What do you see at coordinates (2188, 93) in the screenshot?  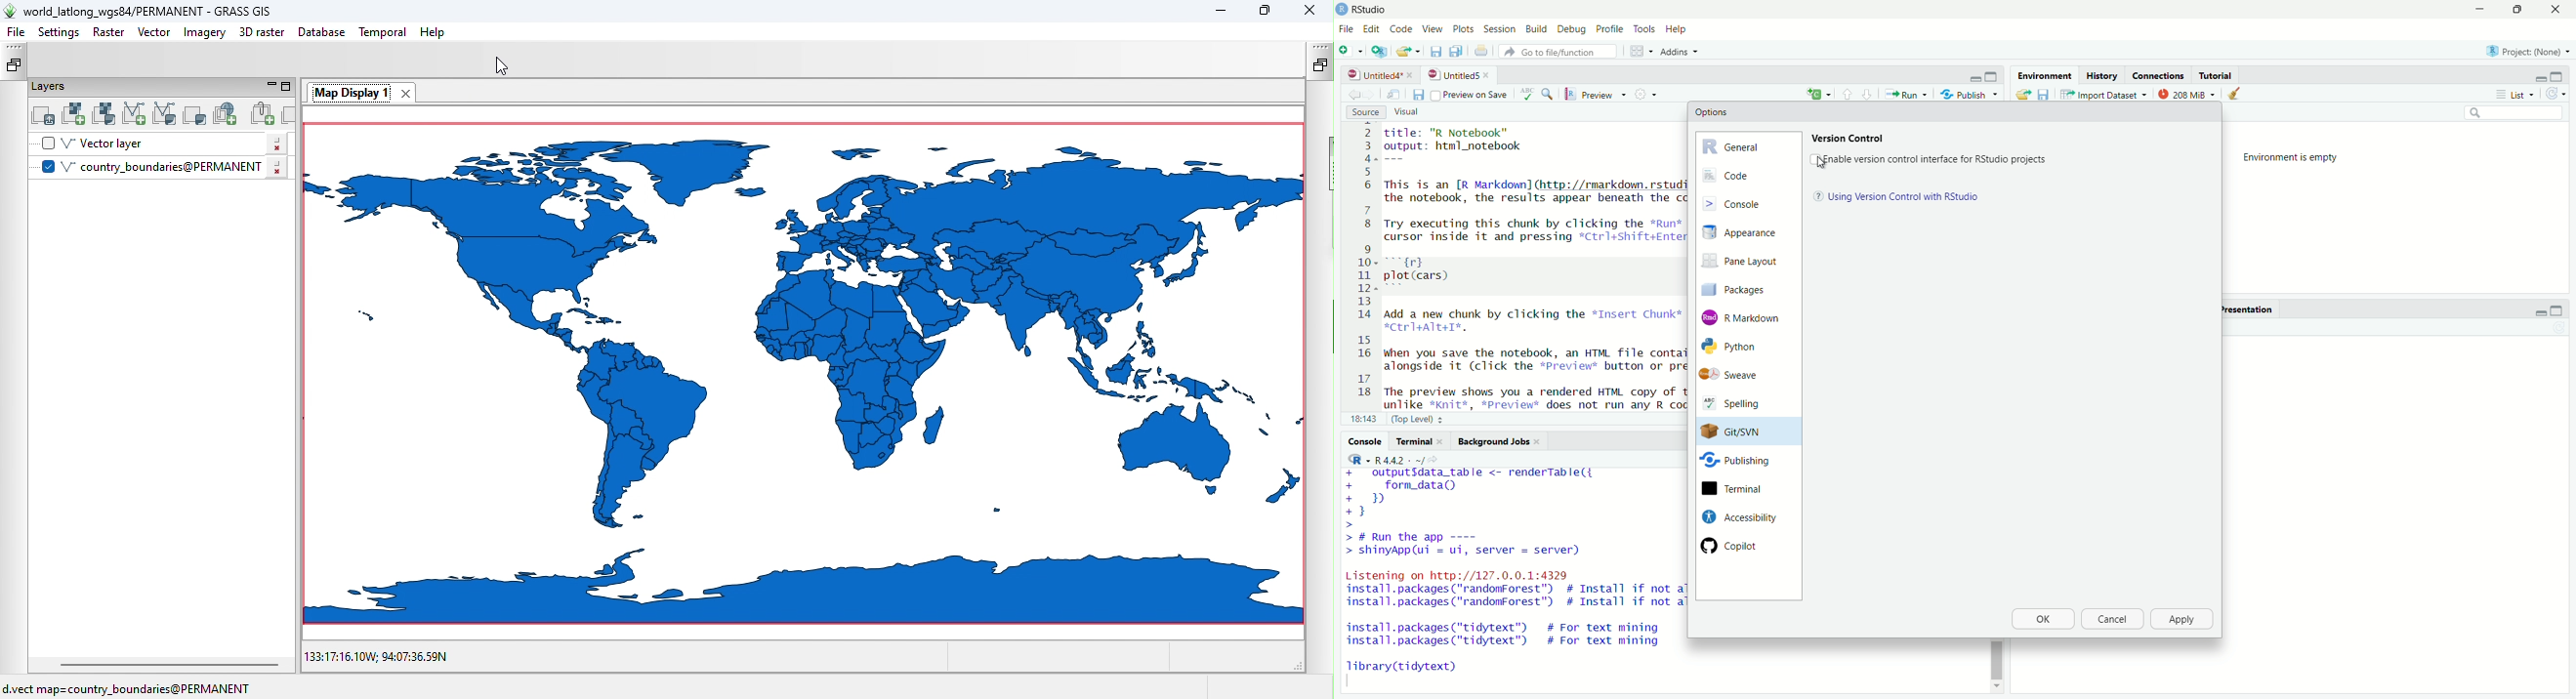 I see `208 ` at bounding box center [2188, 93].